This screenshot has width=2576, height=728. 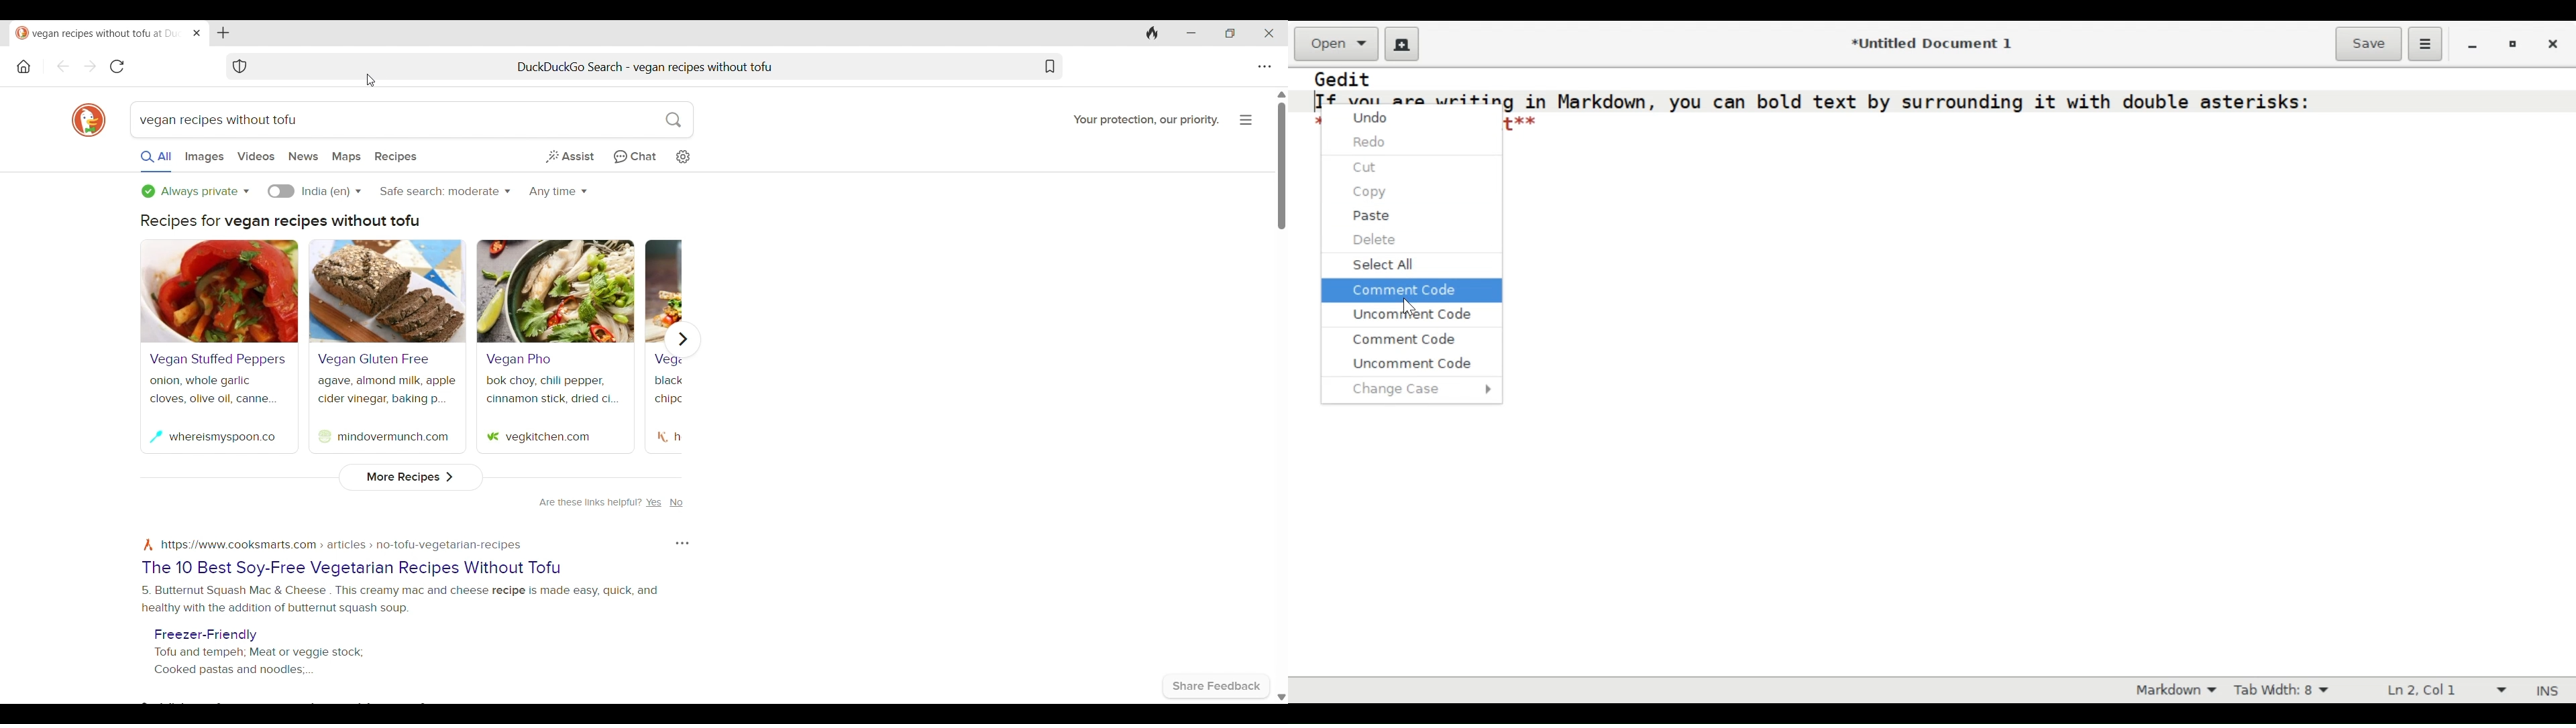 I want to click on More browser information, so click(x=1246, y=119).